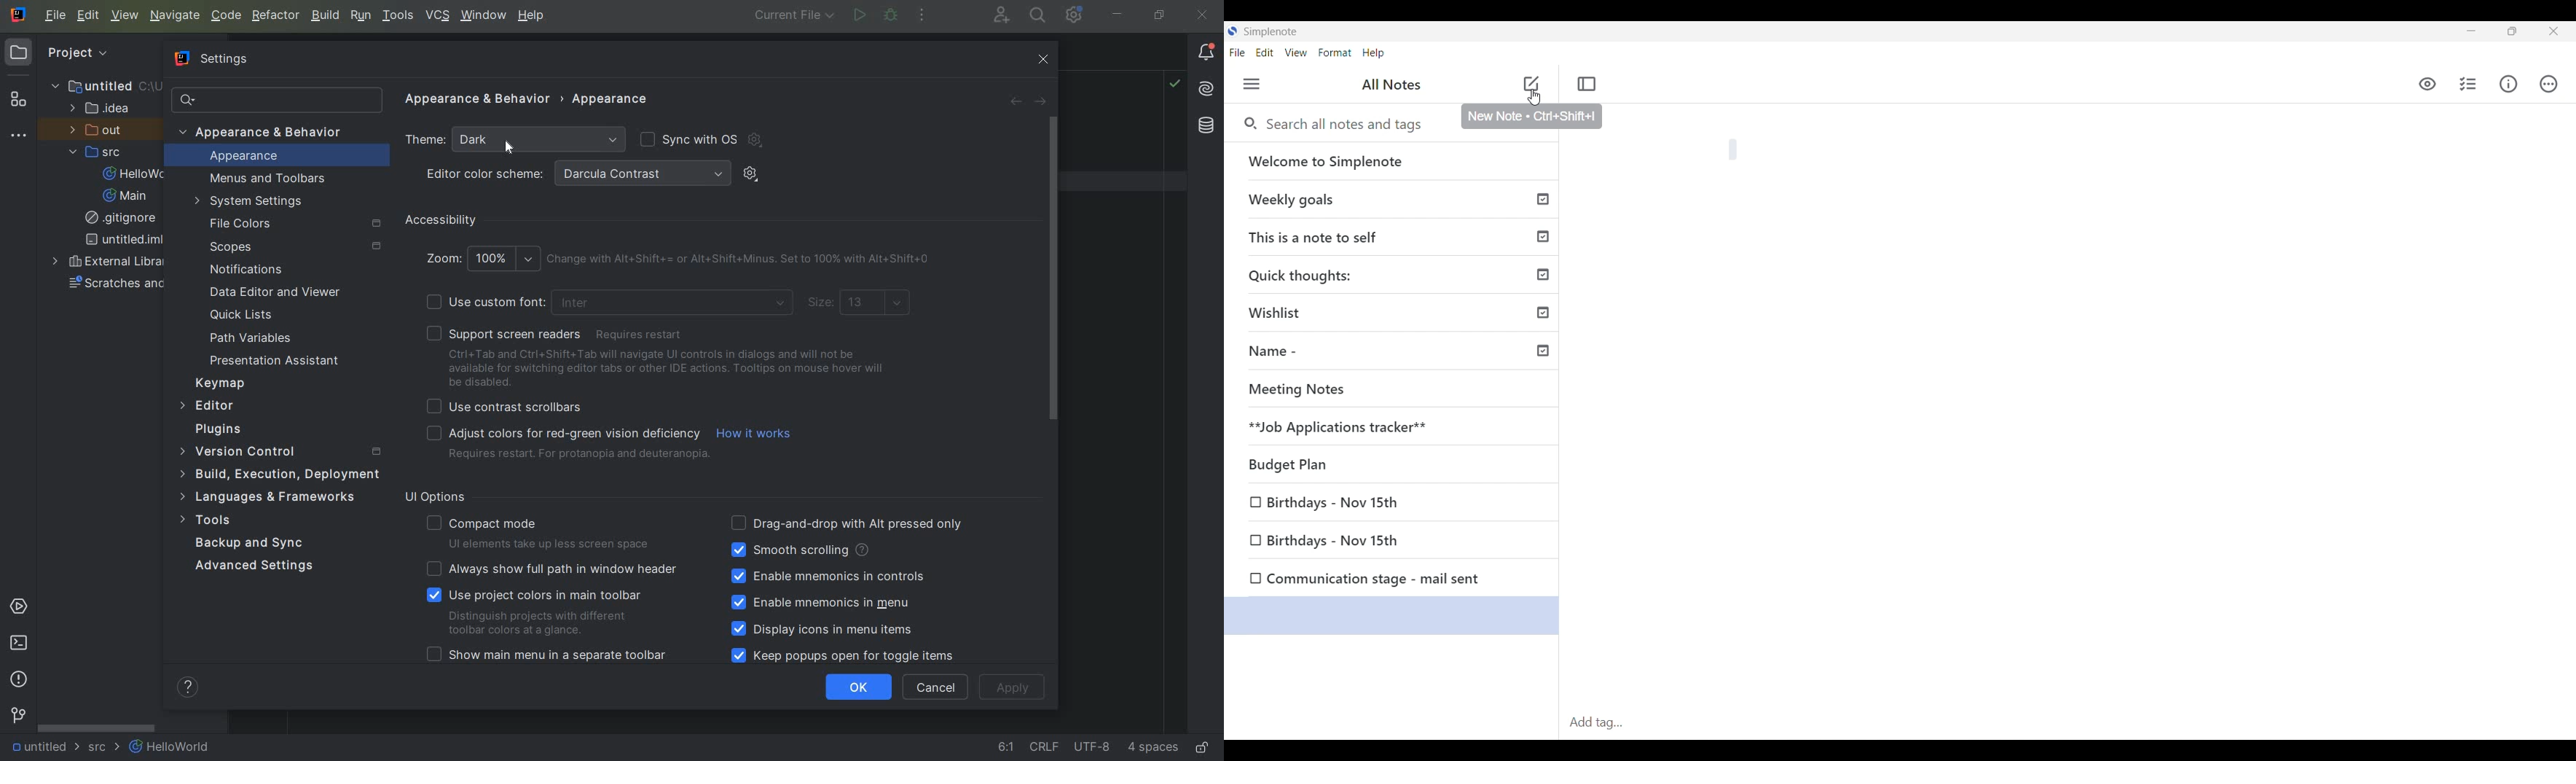  I want to click on PATH VARIABLES, so click(251, 338).